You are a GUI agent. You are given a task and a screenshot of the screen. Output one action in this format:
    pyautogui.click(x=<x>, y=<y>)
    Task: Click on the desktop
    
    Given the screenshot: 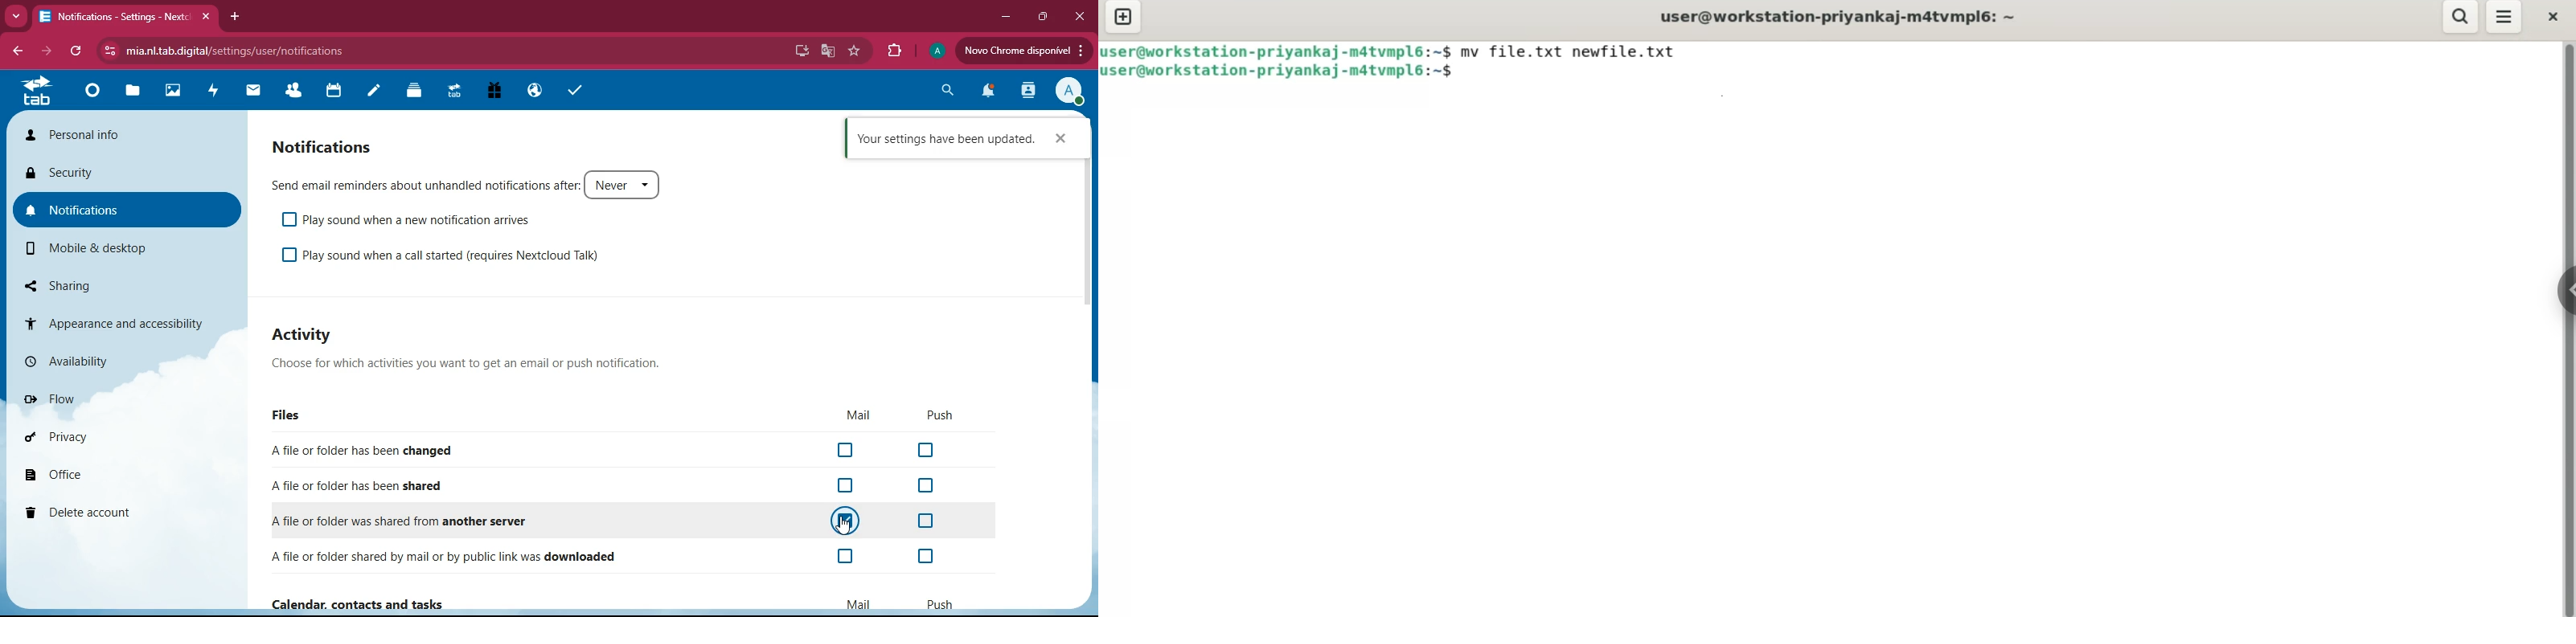 What is the action you would take?
    pyautogui.click(x=798, y=51)
    